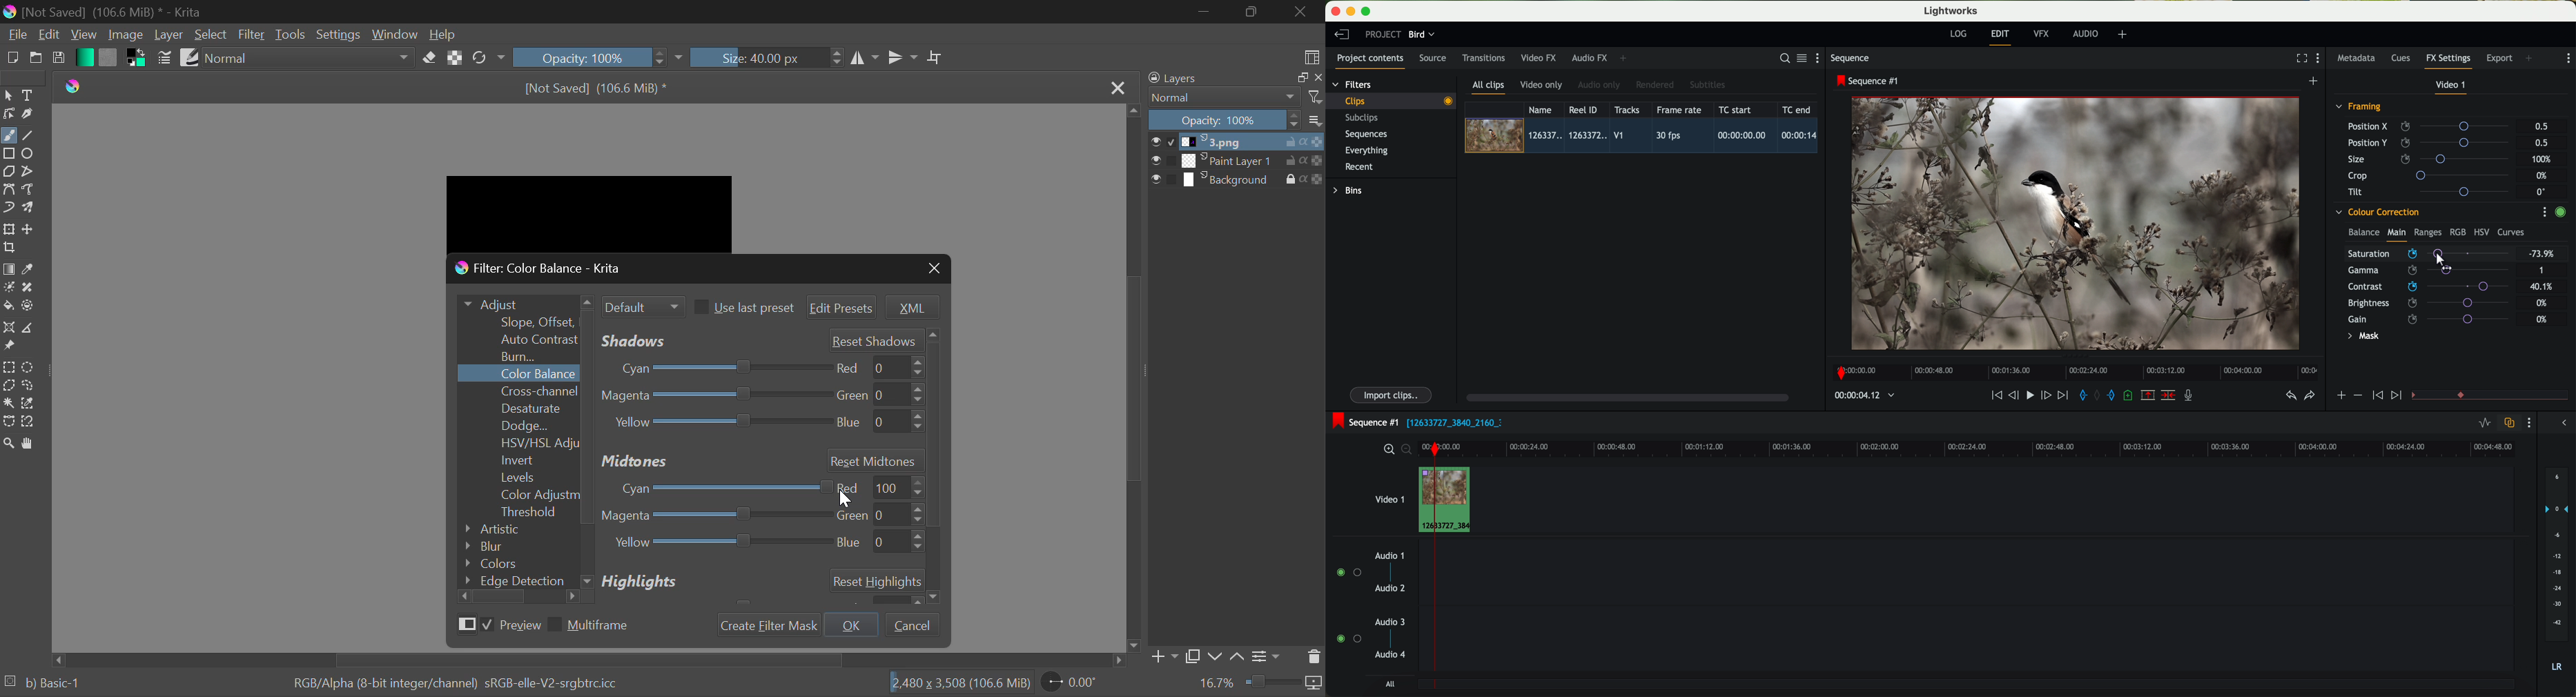  I want to click on undo, so click(2291, 396).